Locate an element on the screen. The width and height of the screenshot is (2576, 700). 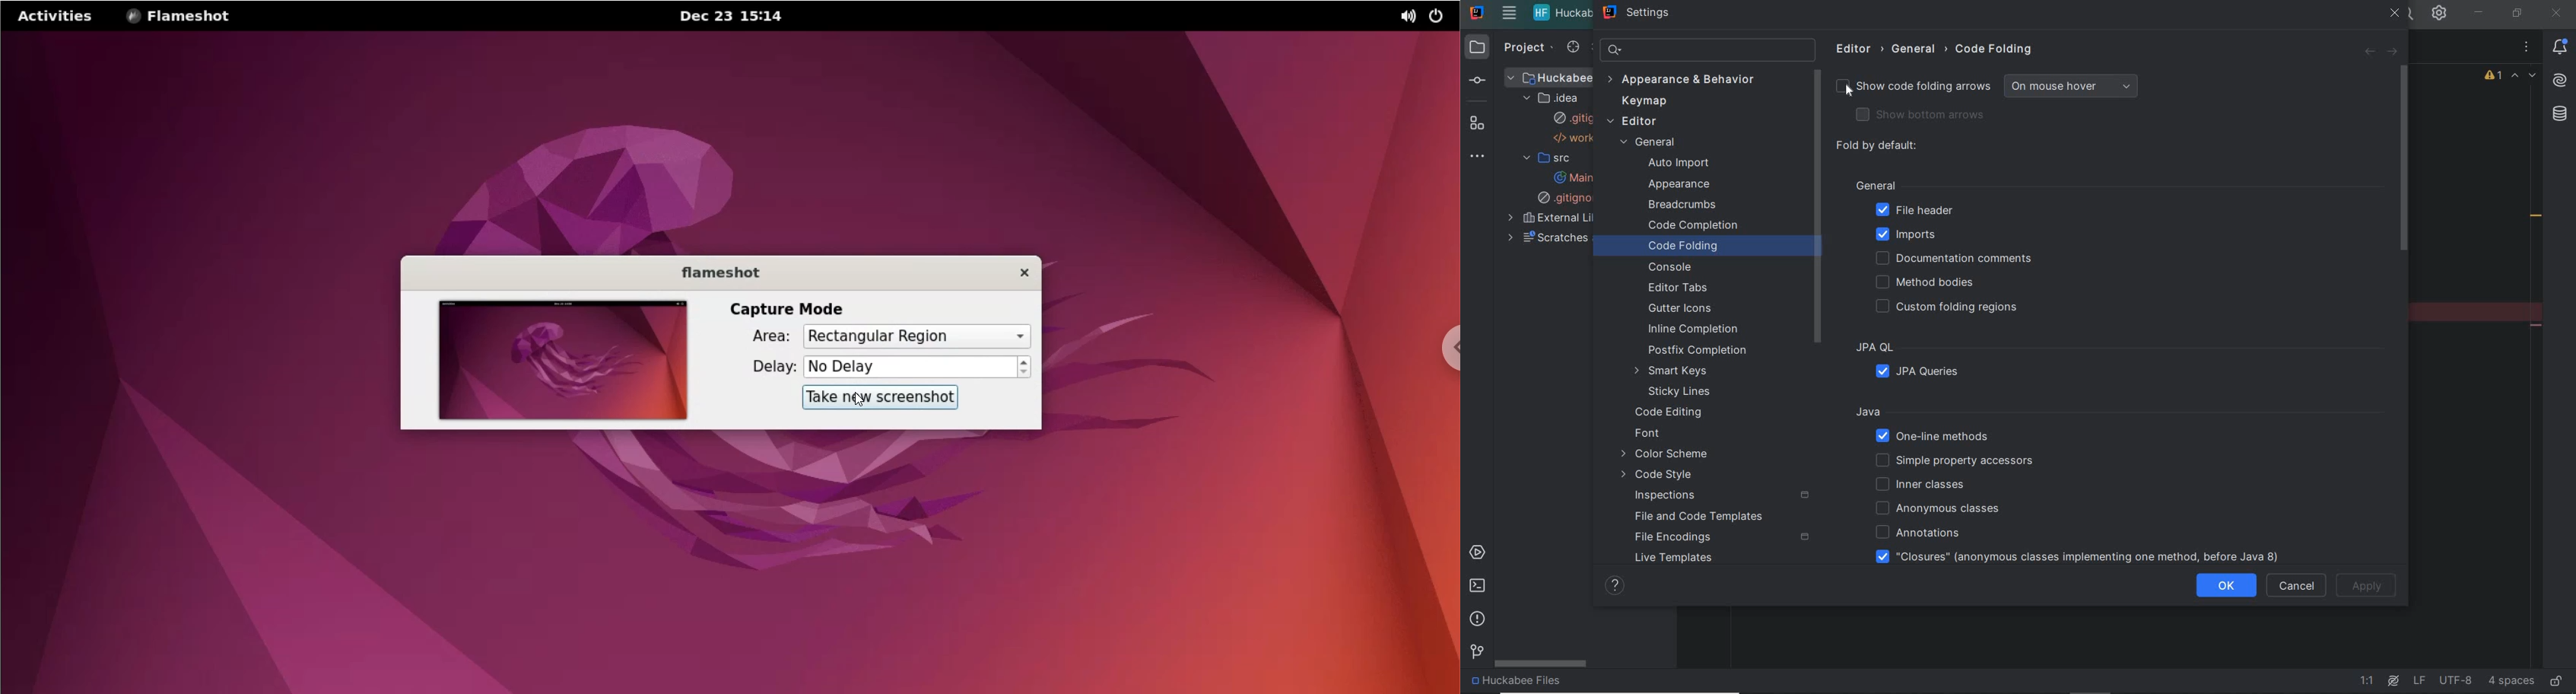
inner classes is located at coordinates (1923, 484).